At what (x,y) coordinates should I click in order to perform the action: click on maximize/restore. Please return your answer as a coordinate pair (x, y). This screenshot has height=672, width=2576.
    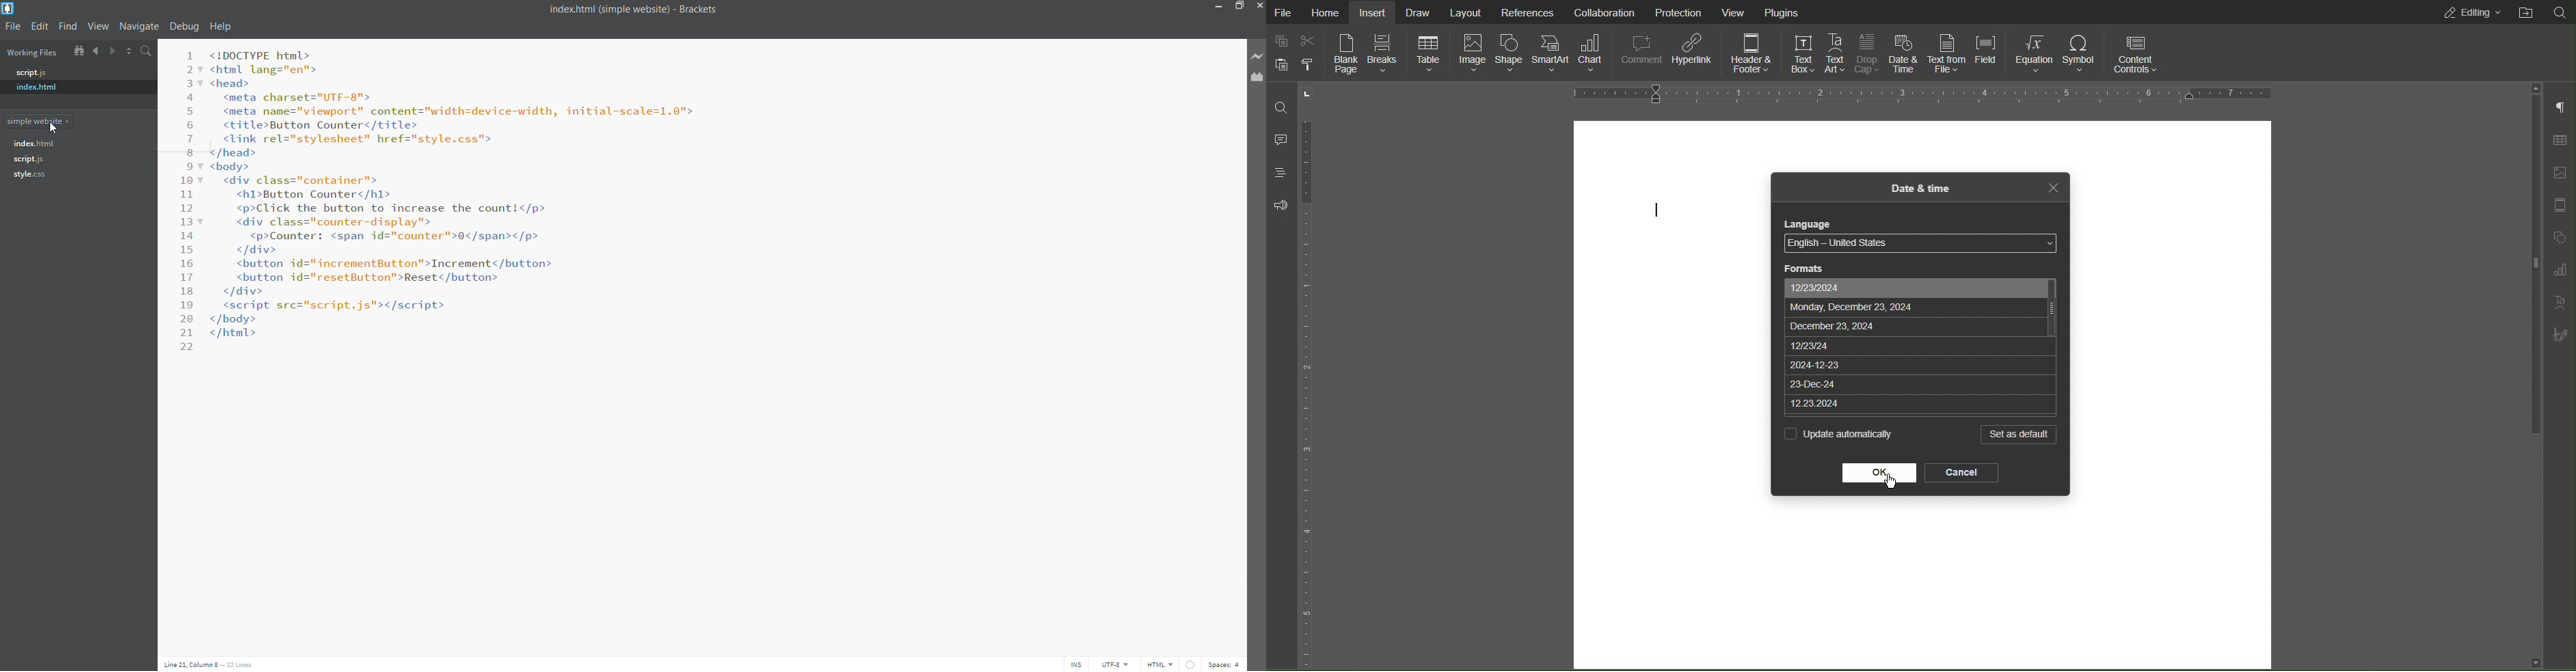
    Looking at the image, I should click on (1238, 7).